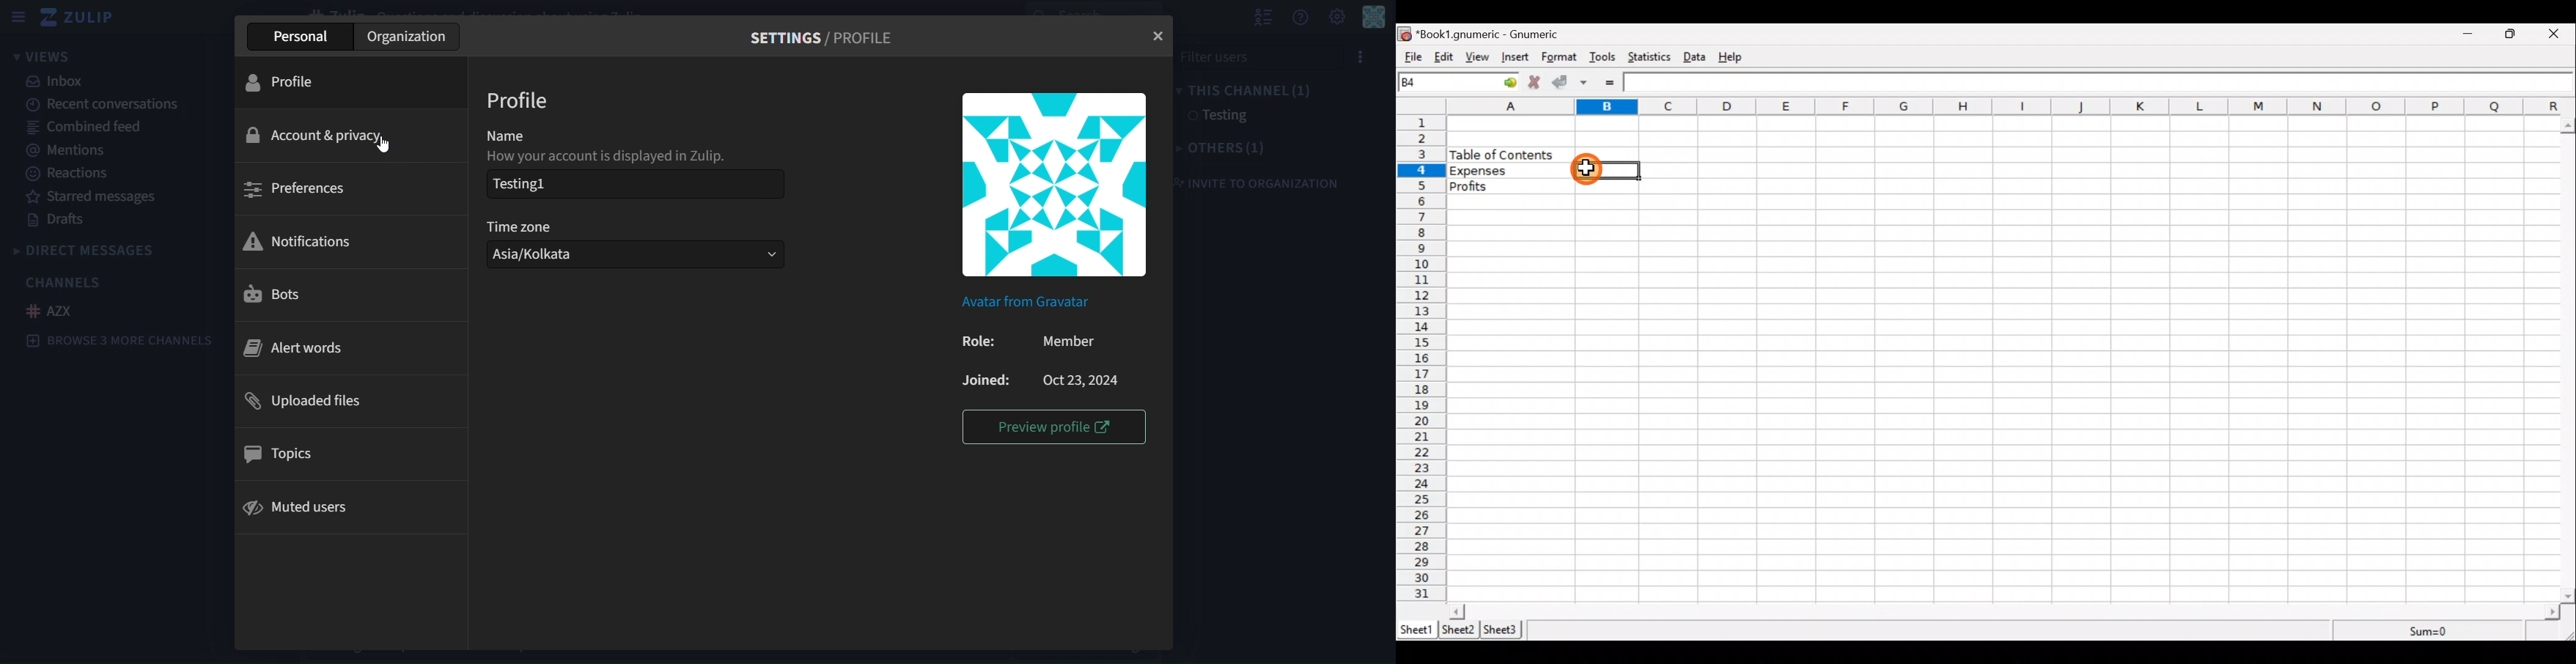 The height and width of the screenshot is (672, 2576). What do you see at coordinates (516, 136) in the screenshot?
I see `name` at bounding box center [516, 136].